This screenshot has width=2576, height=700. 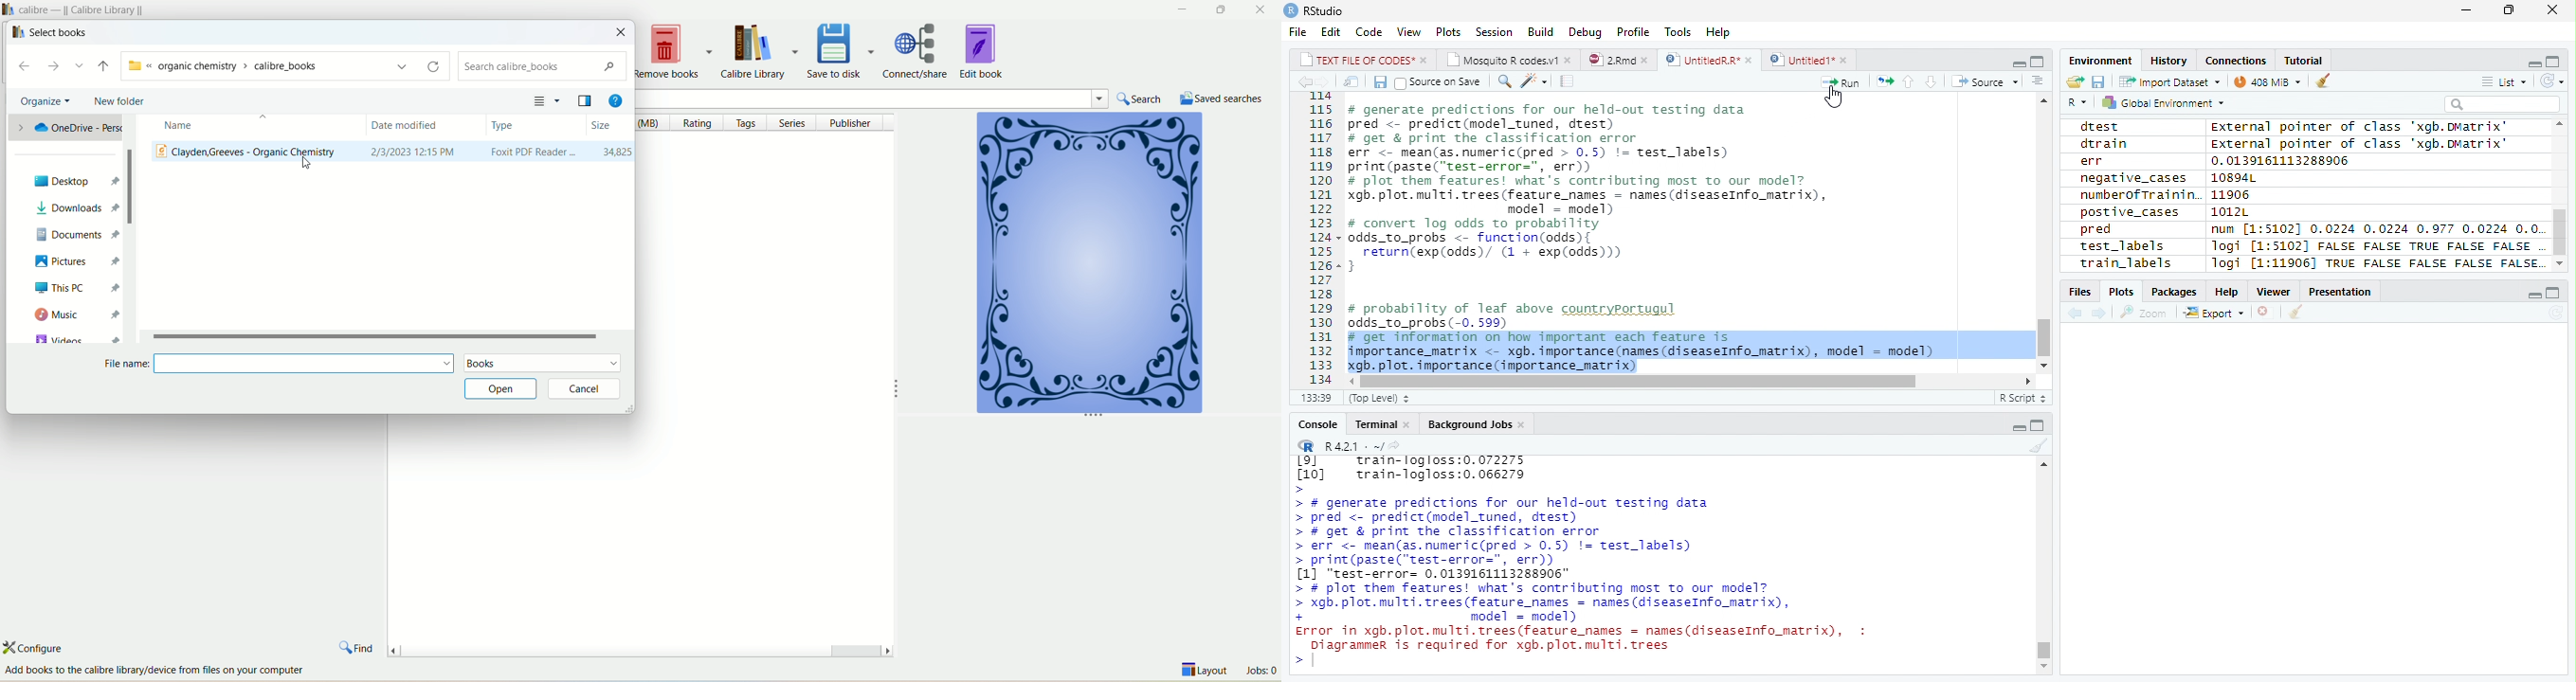 What do you see at coordinates (2232, 211) in the screenshot?
I see `1012L` at bounding box center [2232, 211].